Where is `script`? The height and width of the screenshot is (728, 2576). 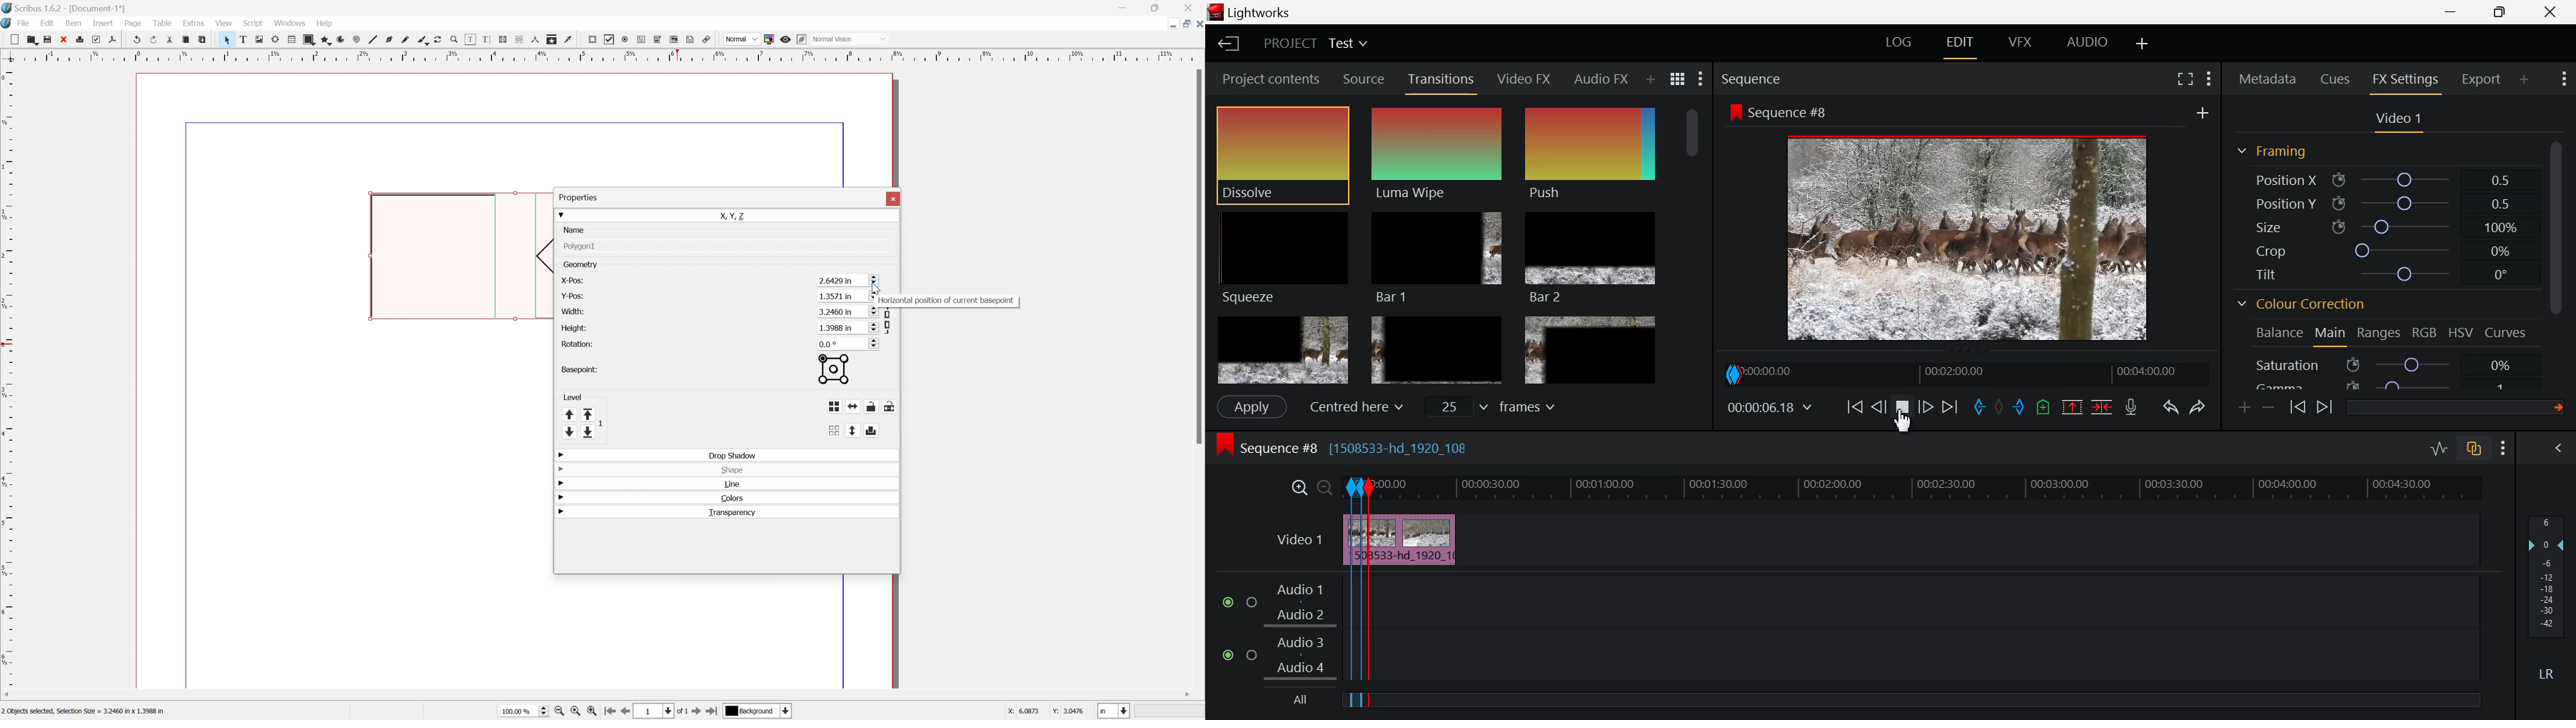 script is located at coordinates (253, 22).